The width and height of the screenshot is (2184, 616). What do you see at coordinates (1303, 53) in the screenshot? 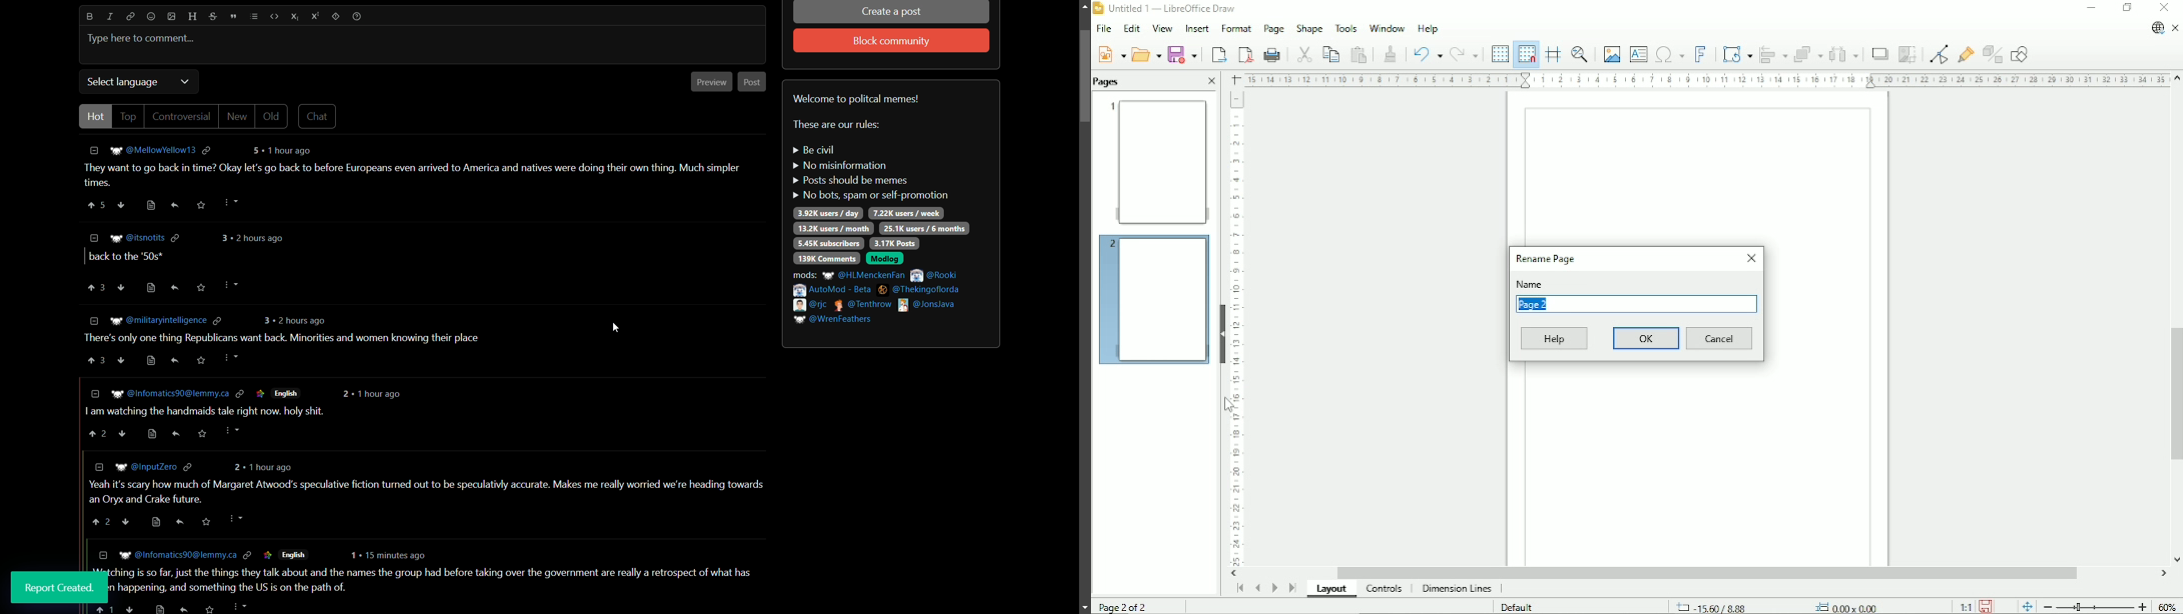
I see `Cut` at bounding box center [1303, 53].